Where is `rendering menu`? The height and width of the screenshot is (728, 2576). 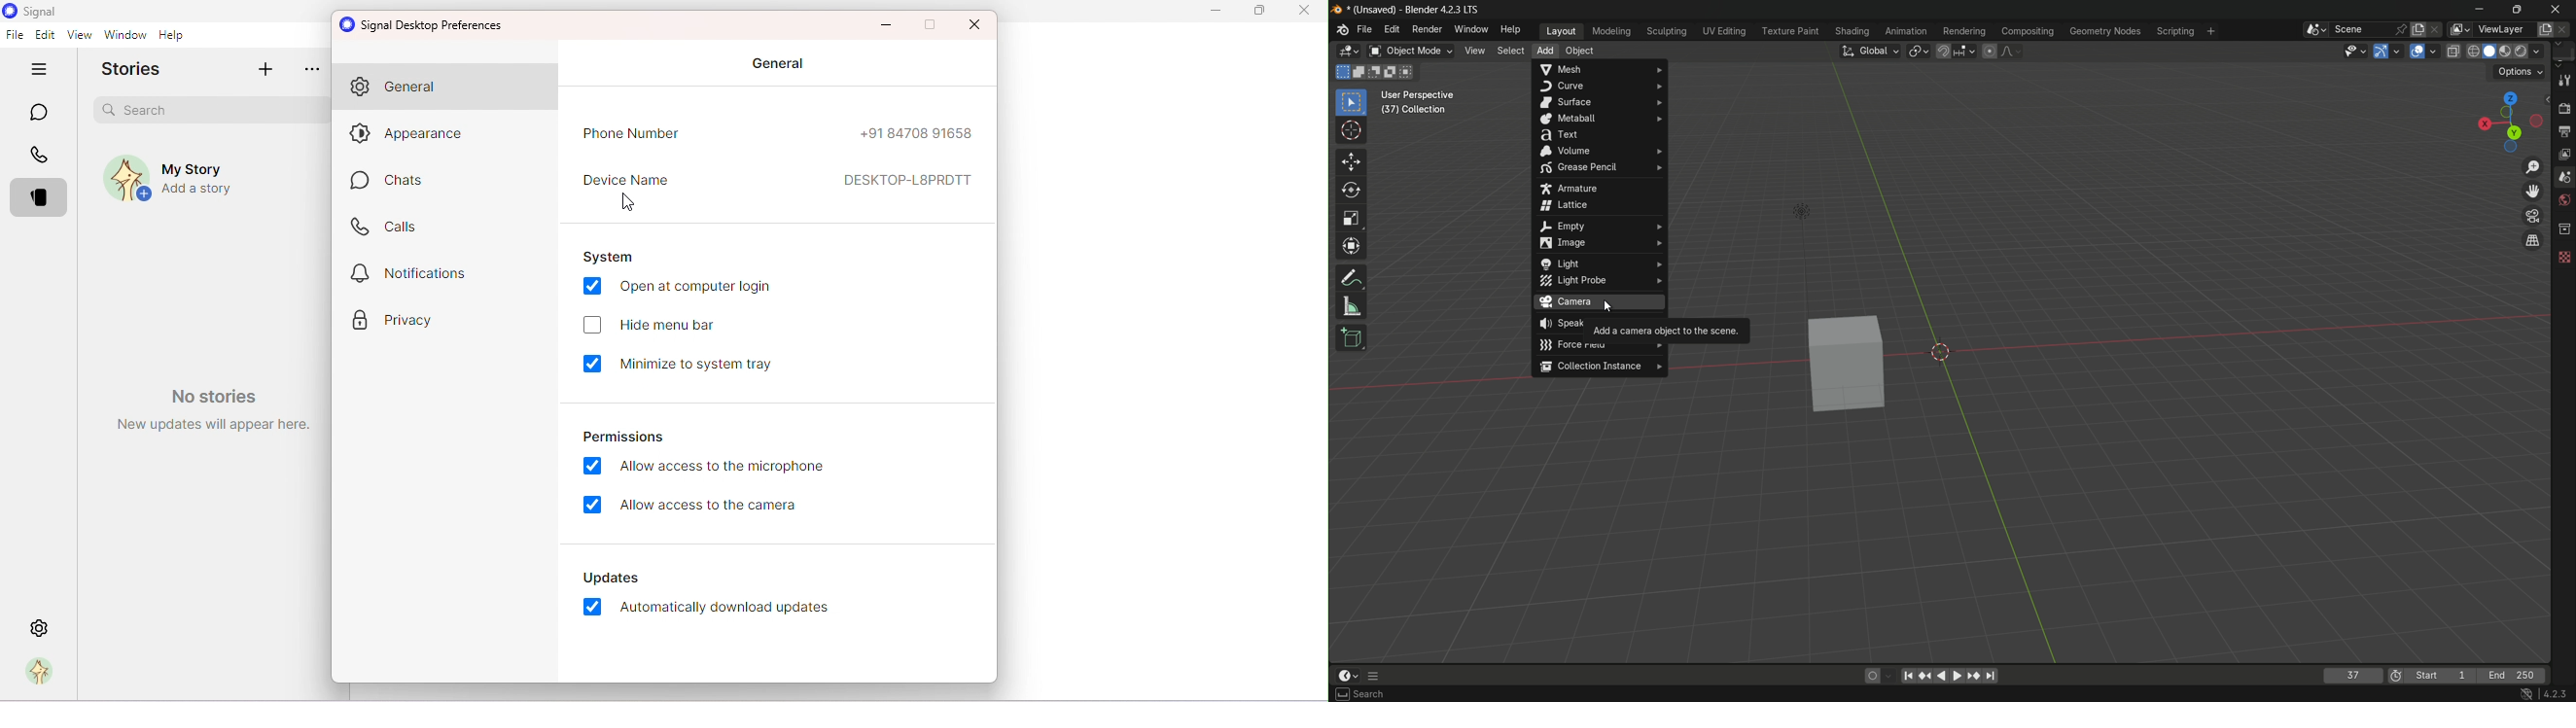 rendering menu is located at coordinates (1964, 31).